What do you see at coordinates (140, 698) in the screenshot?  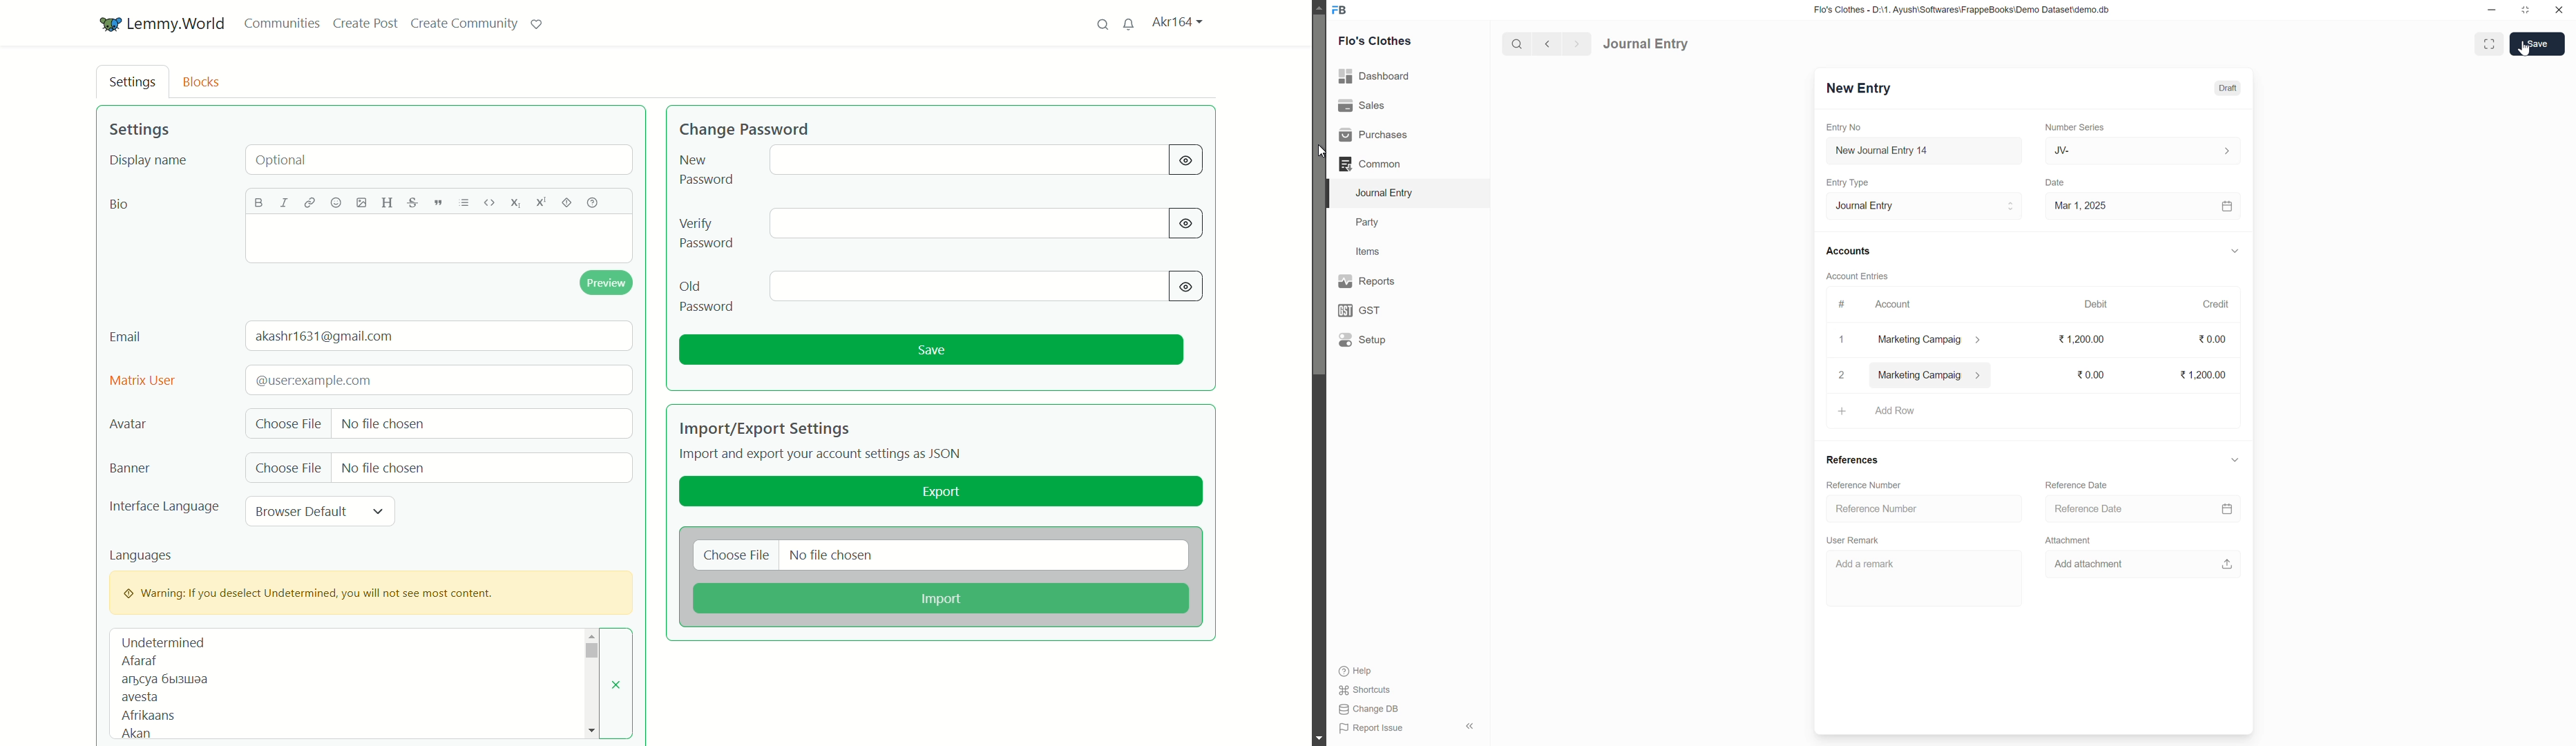 I see `avesta` at bounding box center [140, 698].